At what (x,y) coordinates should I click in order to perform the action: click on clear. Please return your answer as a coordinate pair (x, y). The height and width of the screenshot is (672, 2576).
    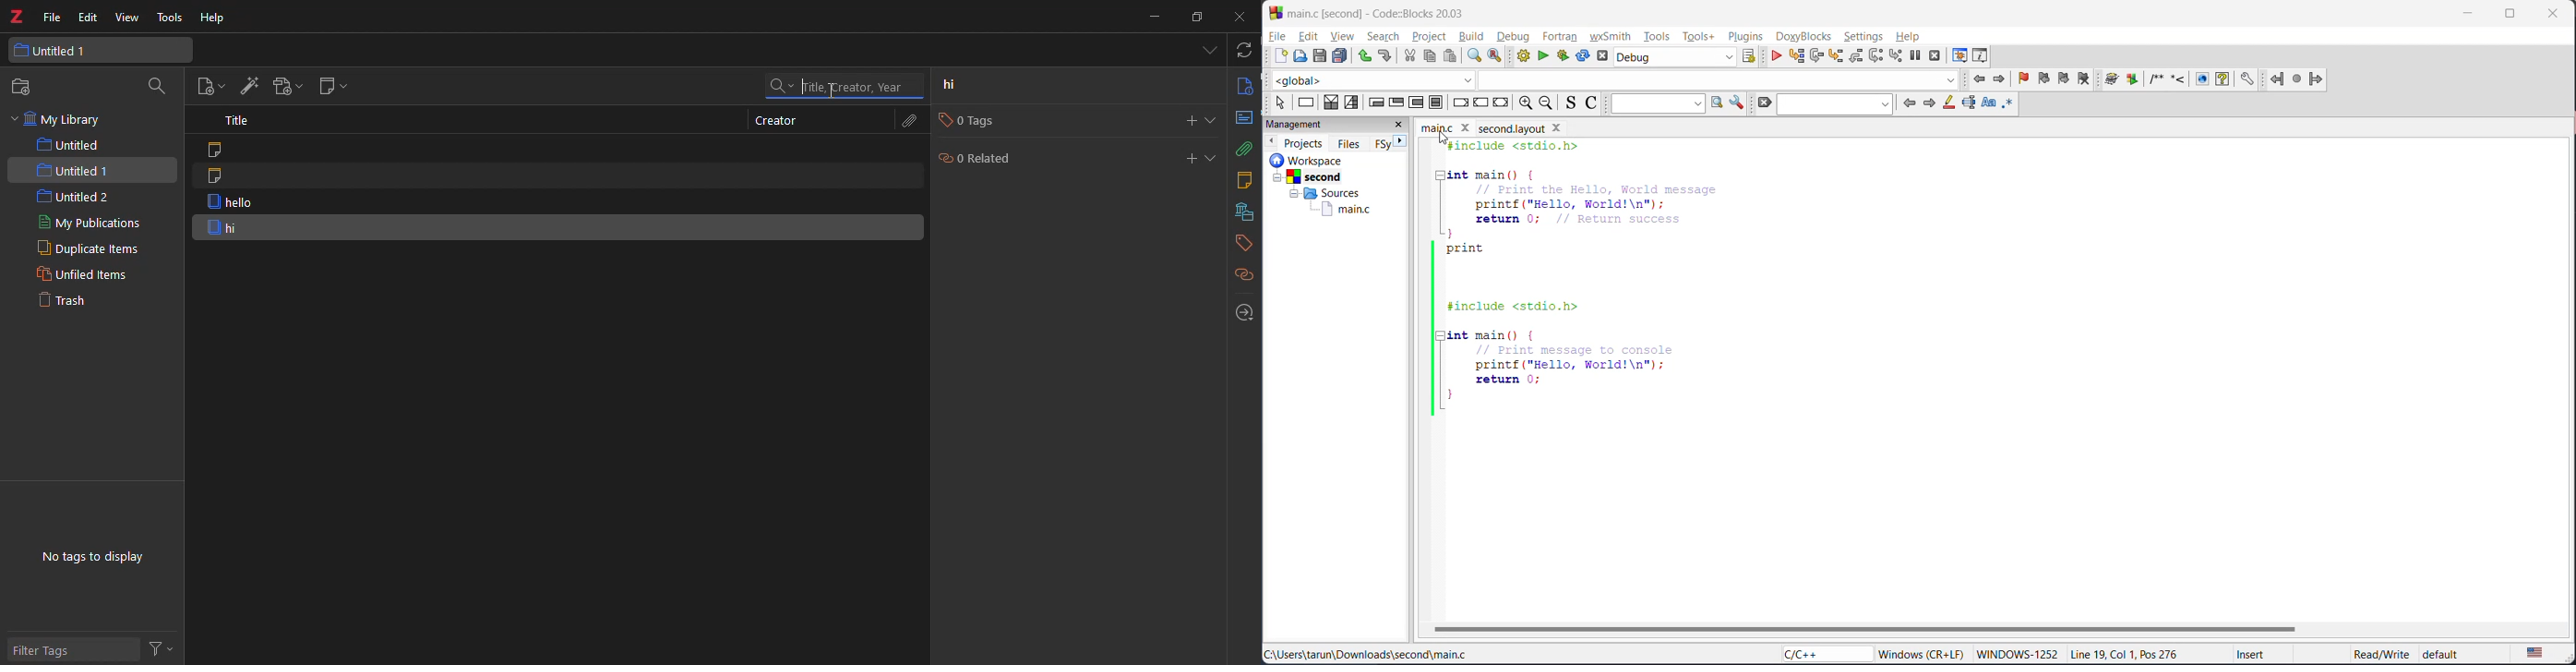
    Looking at the image, I should click on (1763, 103).